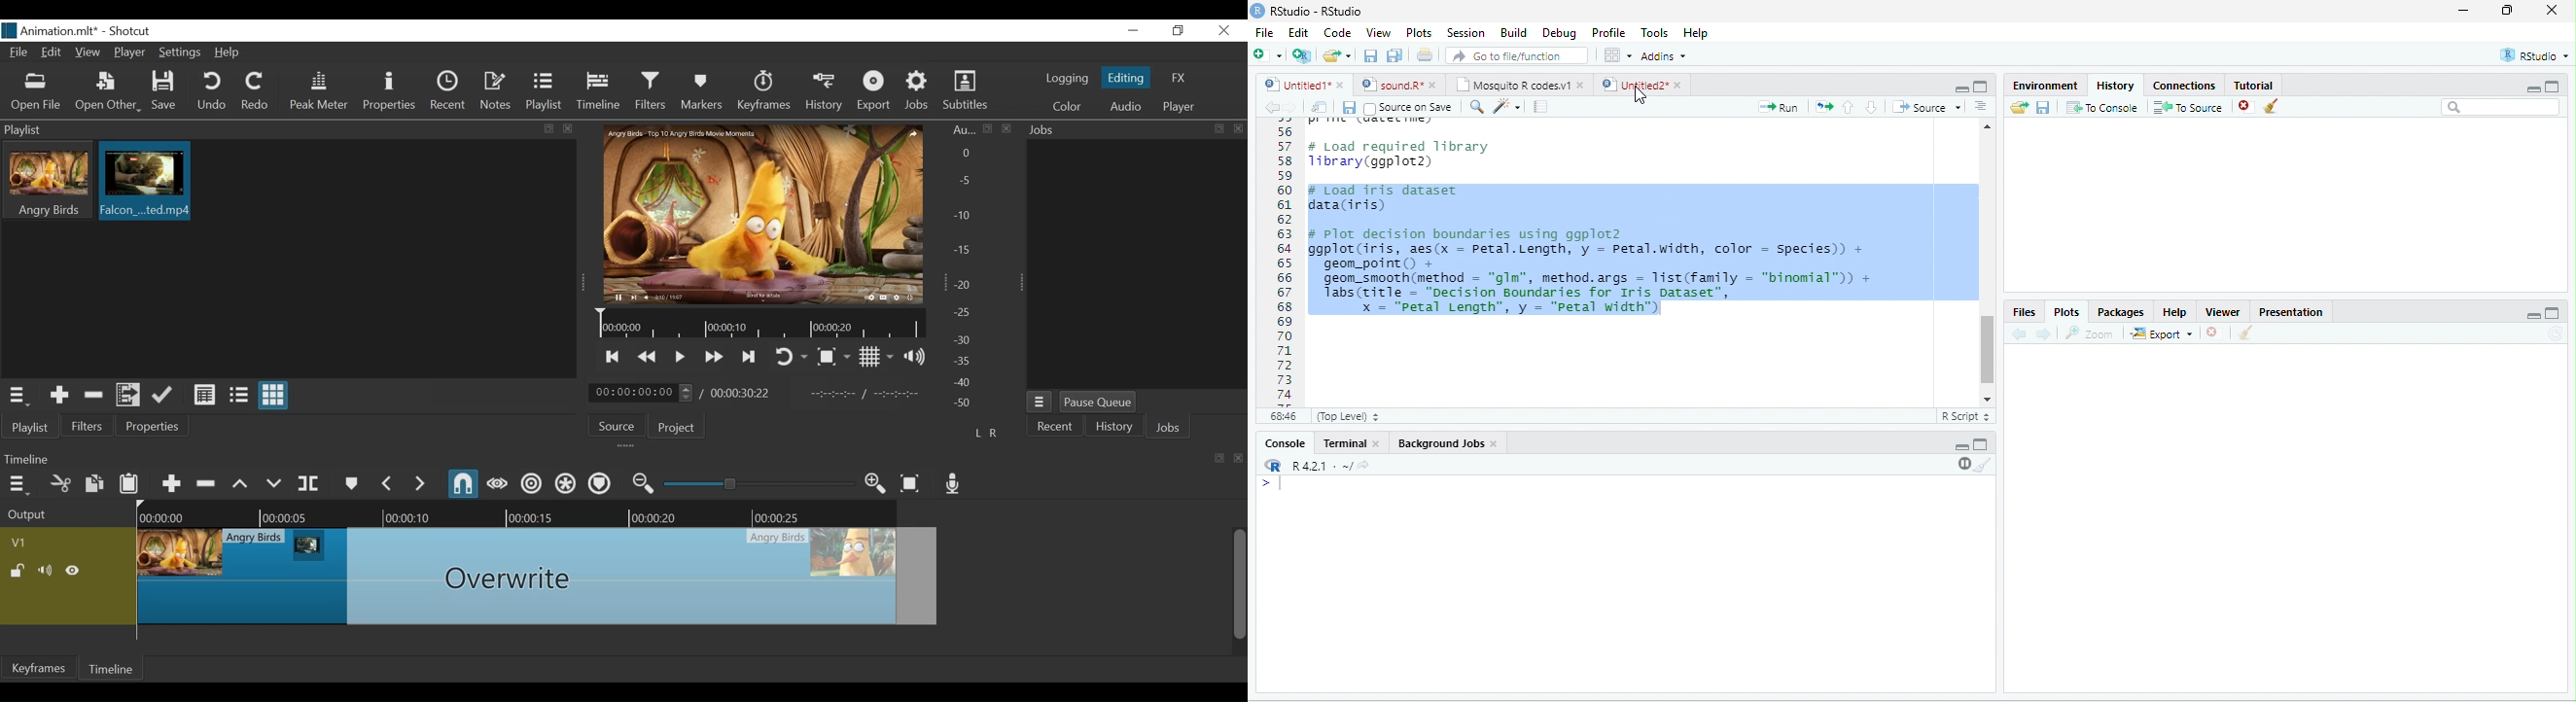  What do you see at coordinates (791, 358) in the screenshot?
I see `Toggle player looping` at bounding box center [791, 358].